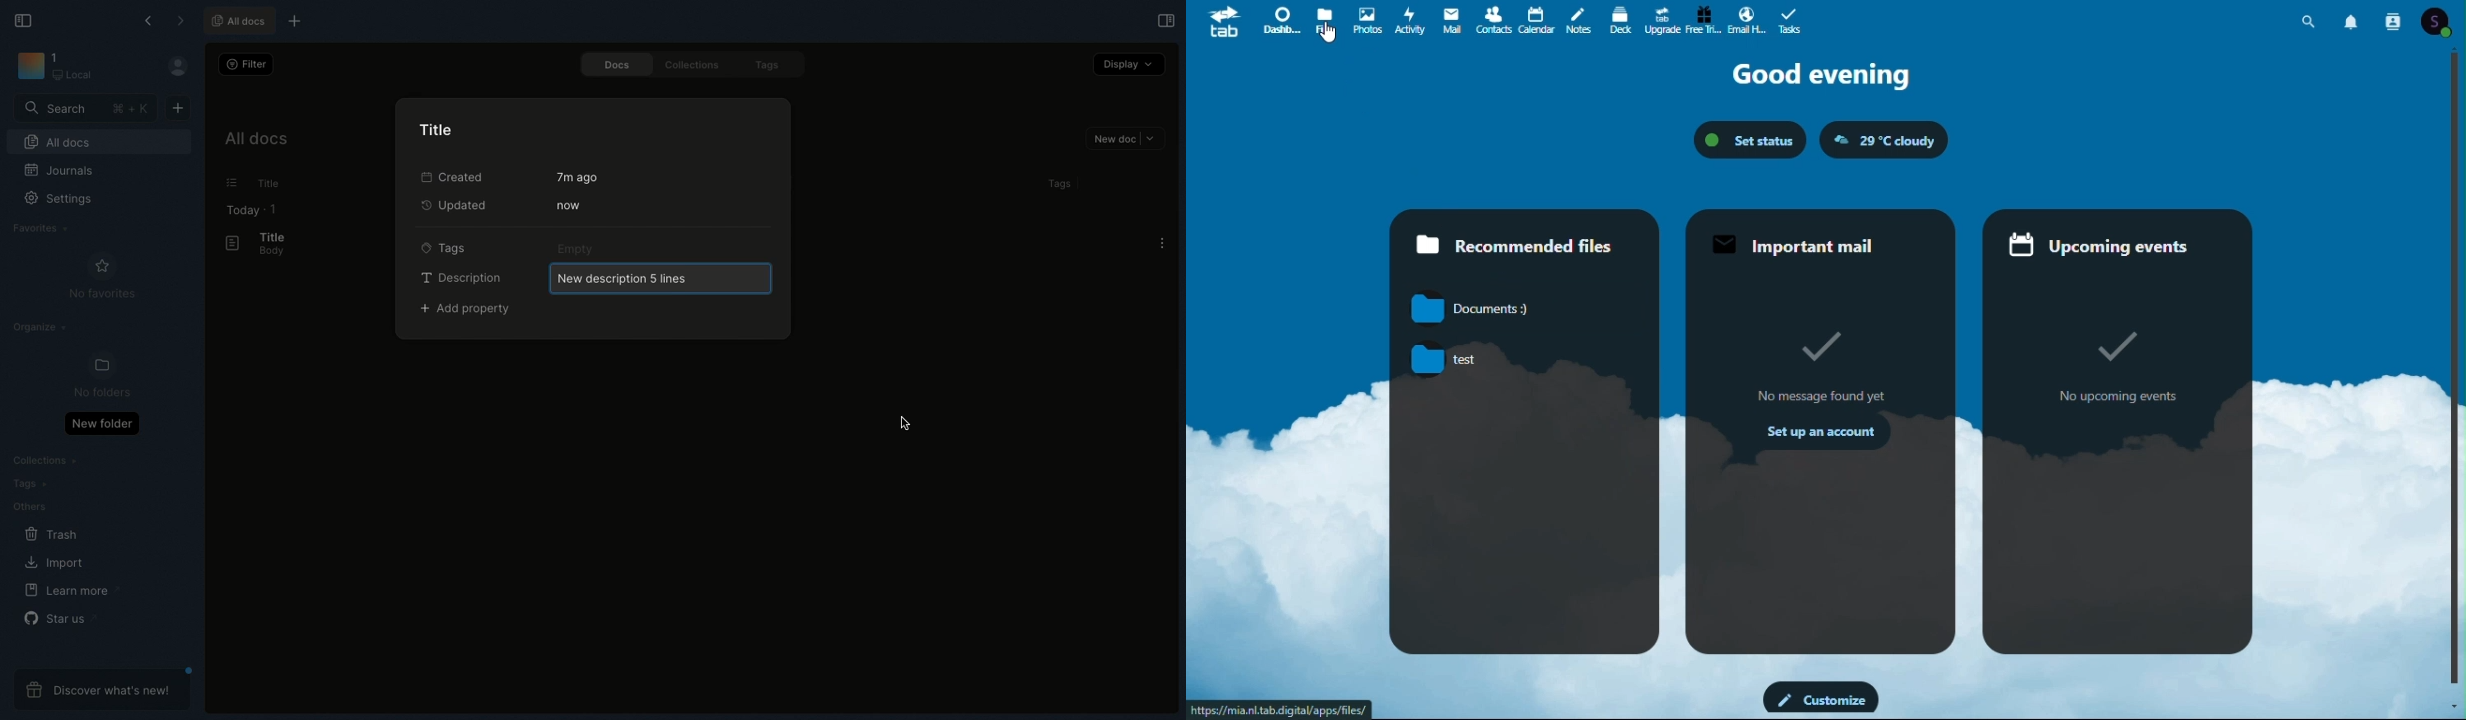  Describe the element at coordinates (72, 591) in the screenshot. I see `Learn more` at that location.